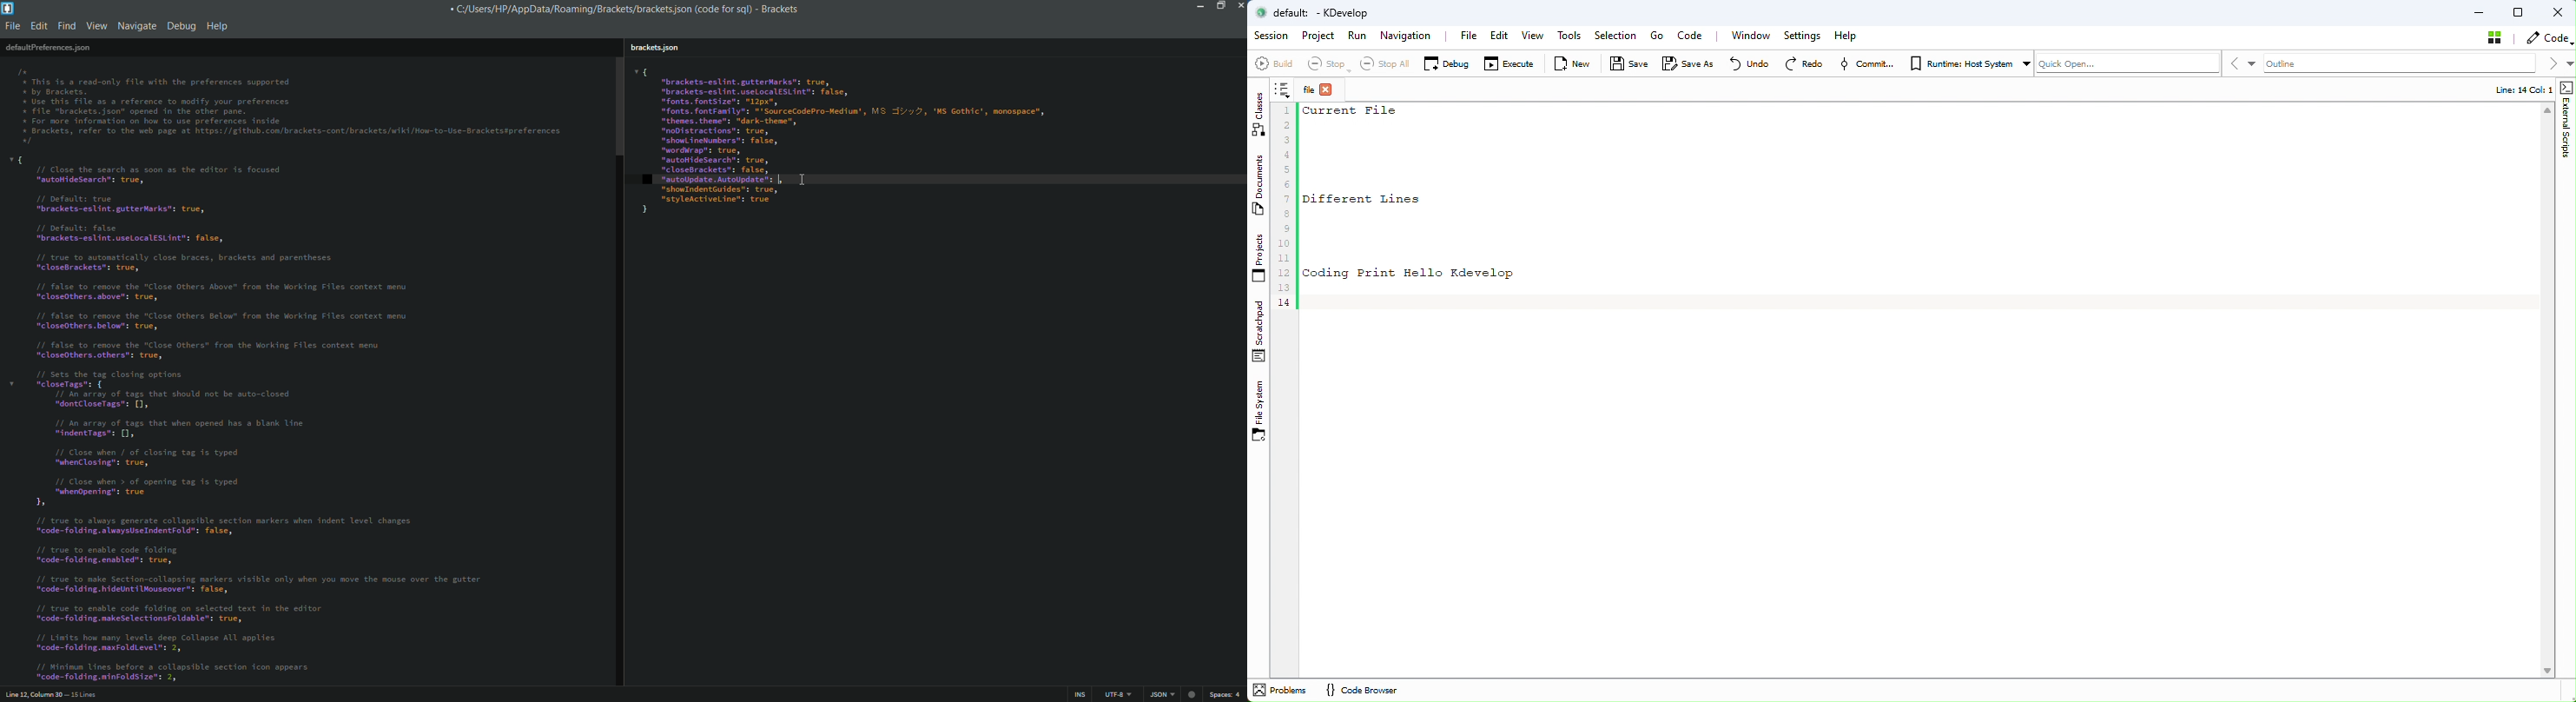  I want to click on Edit, so click(1499, 36).